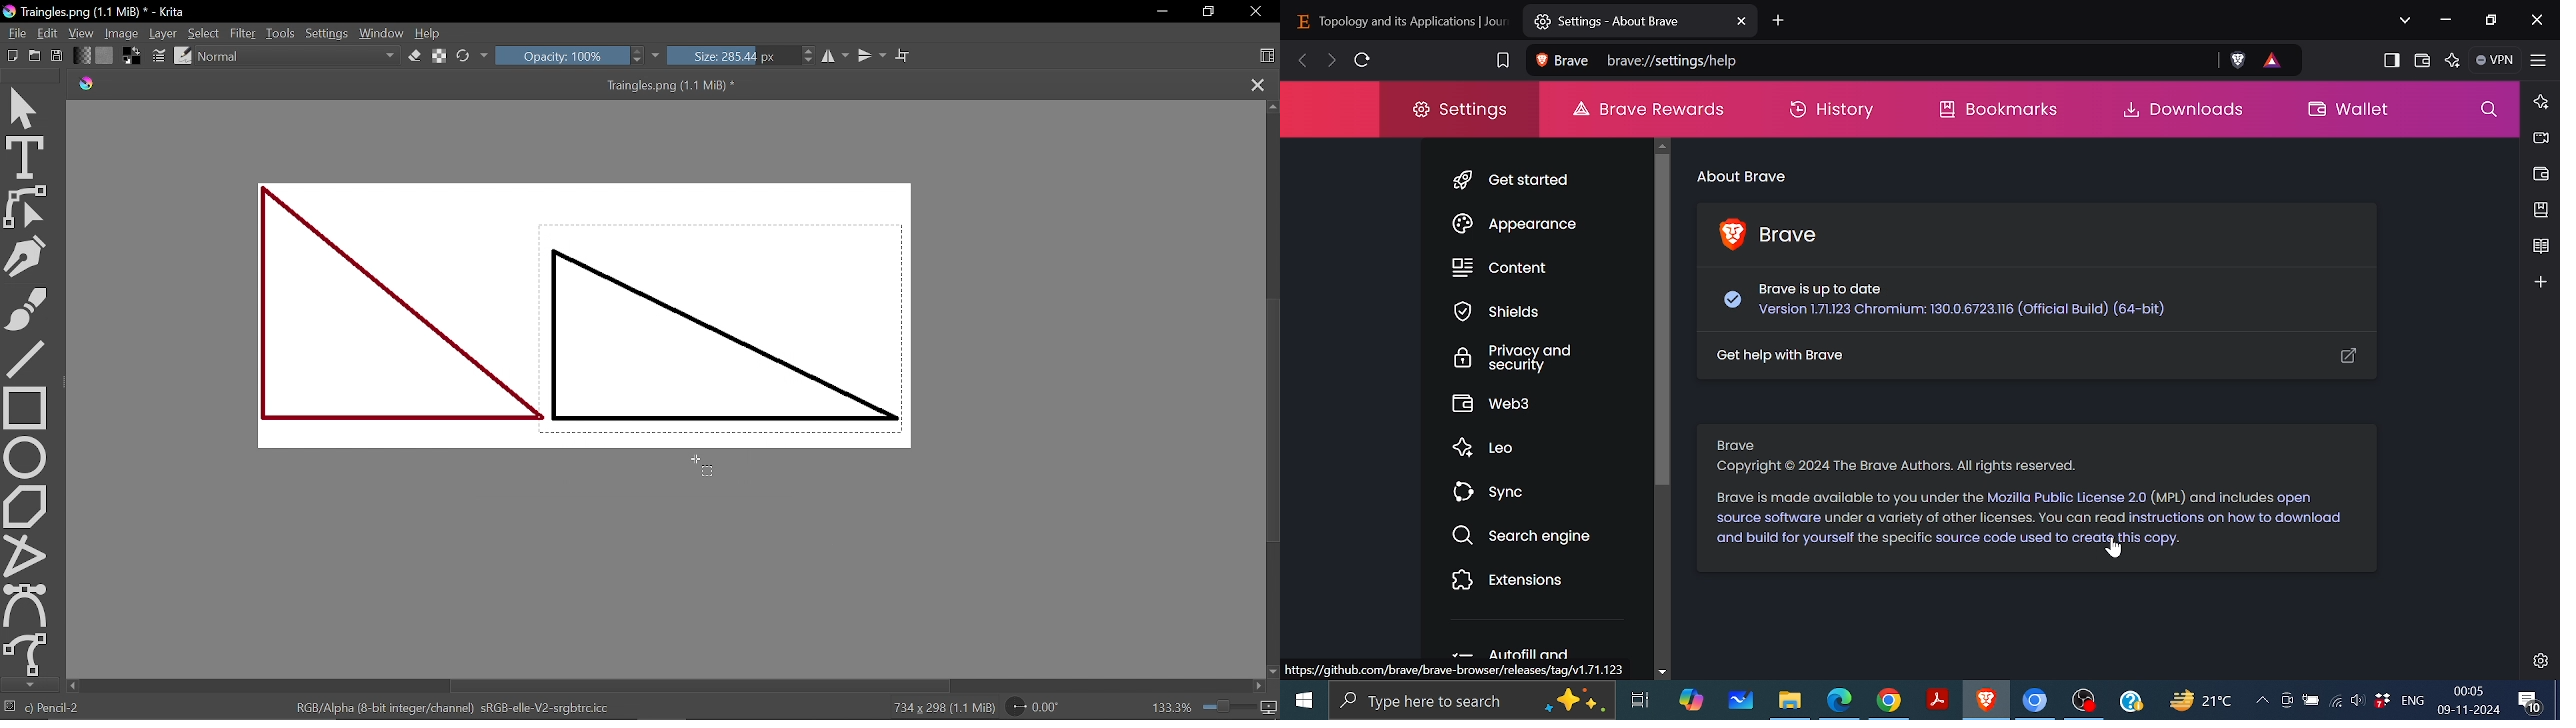 The image size is (2576, 728). I want to click on Window, so click(383, 33).